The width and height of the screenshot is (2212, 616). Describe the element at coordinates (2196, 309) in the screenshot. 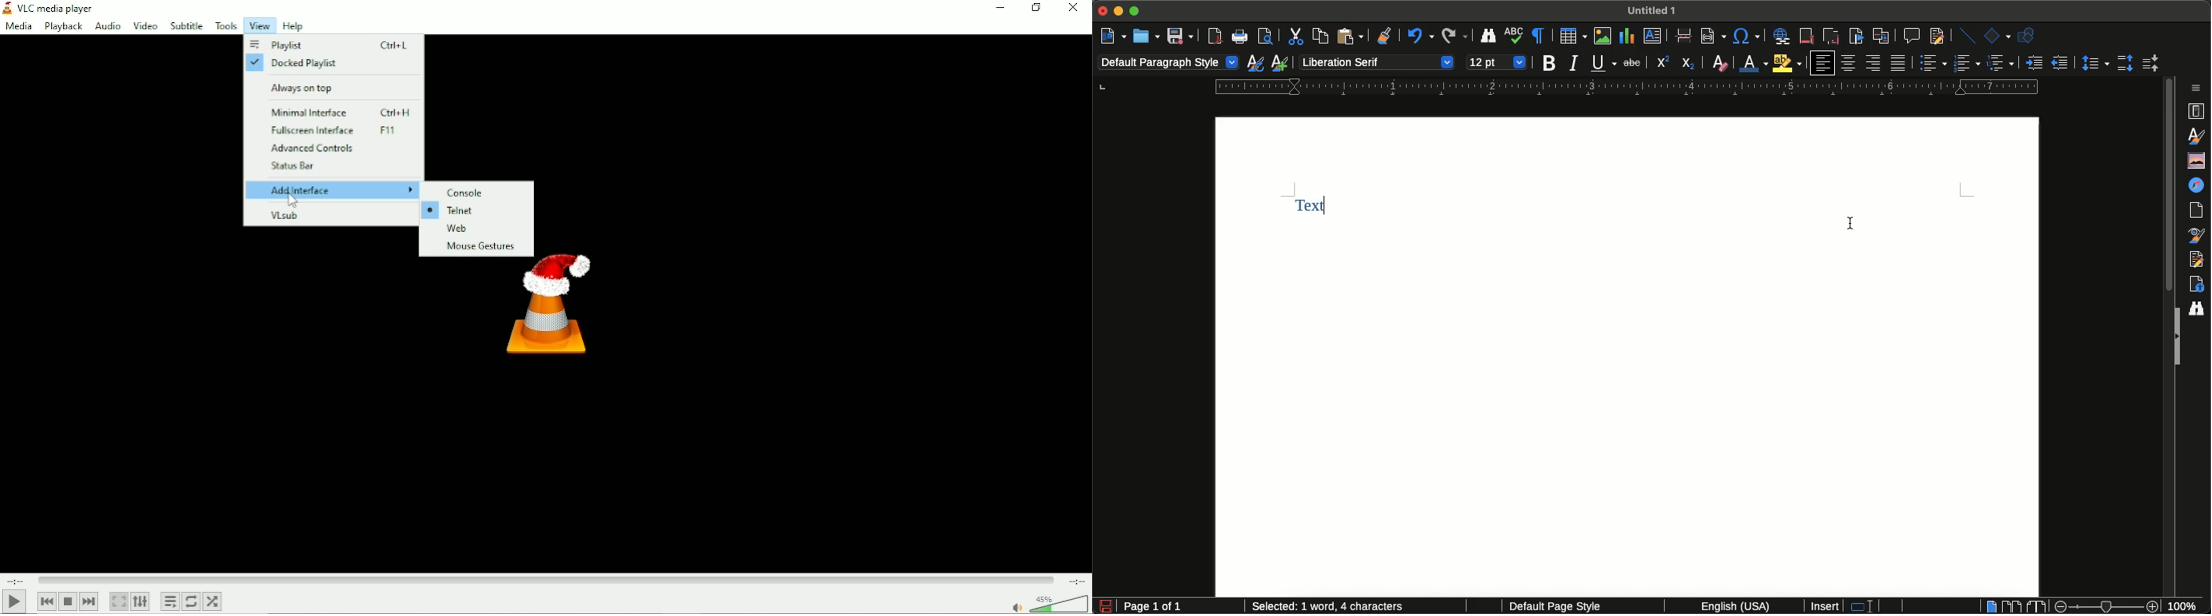

I see `Find` at that location.